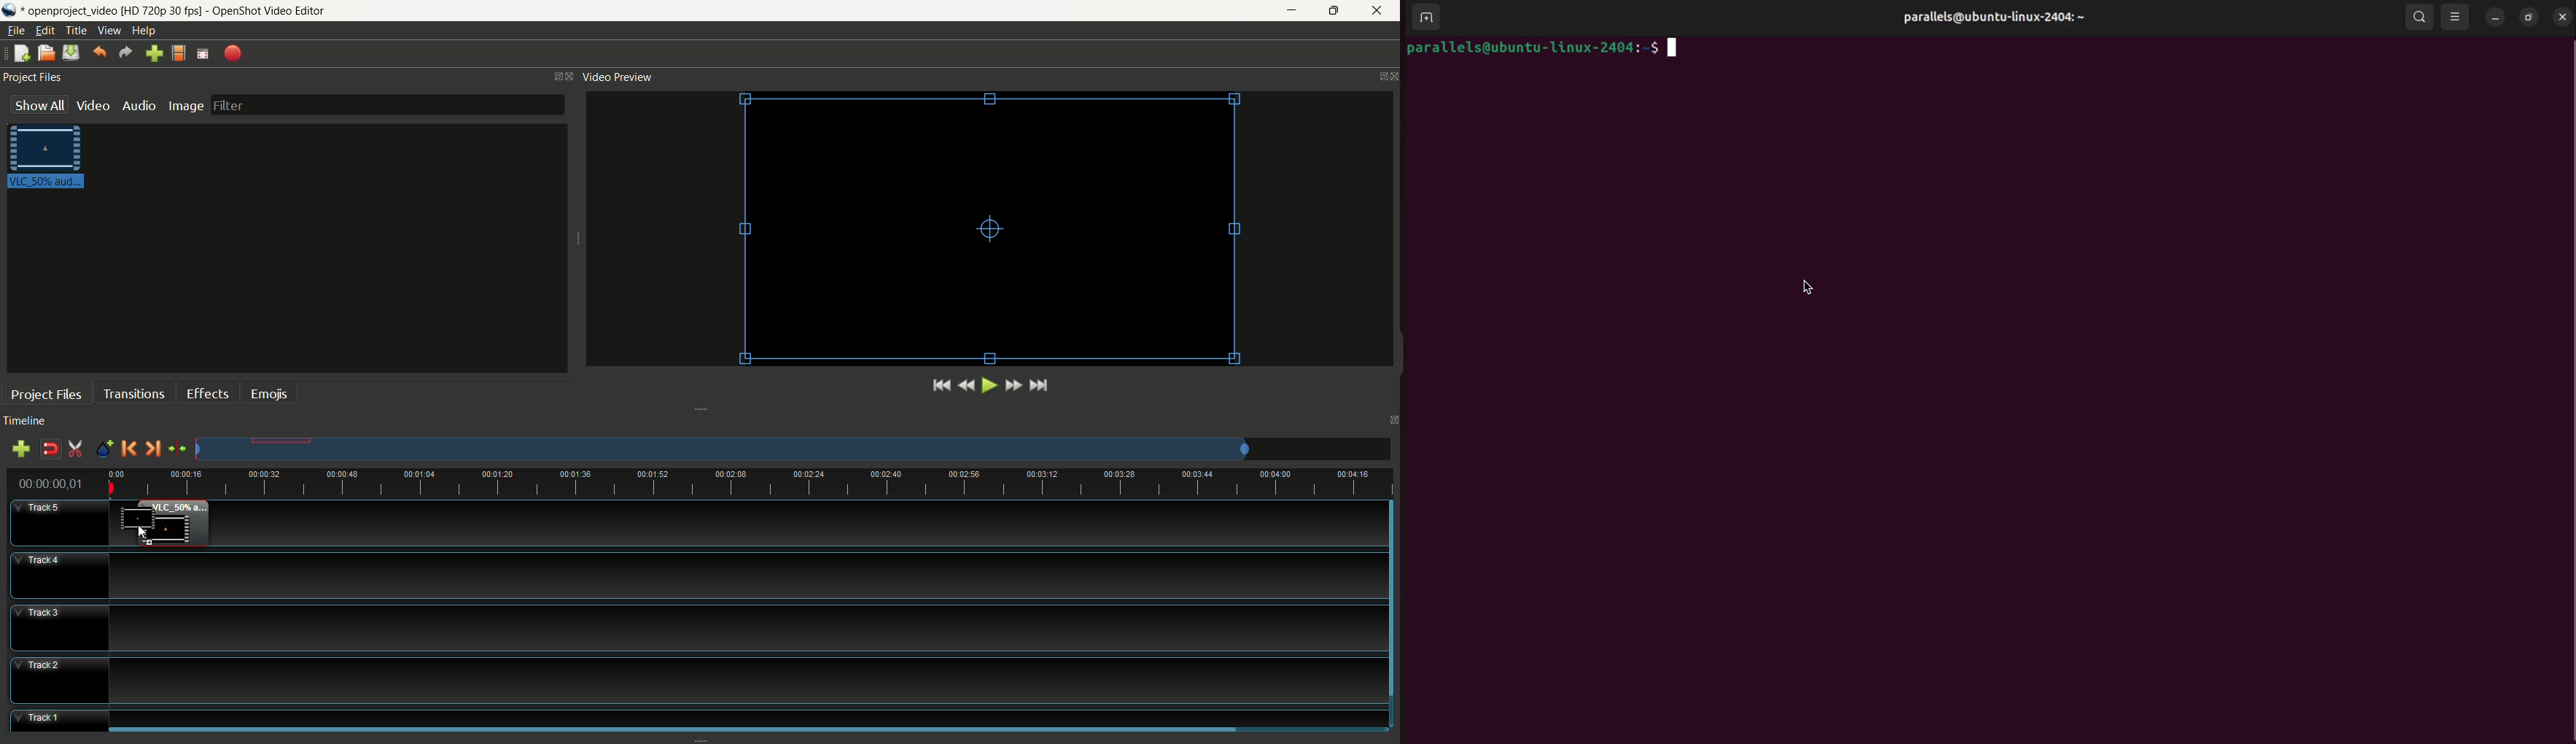  What do you see at coordinates (143, 535) in the screenshot?
I see `cursor` at bounding box center [143, 535].